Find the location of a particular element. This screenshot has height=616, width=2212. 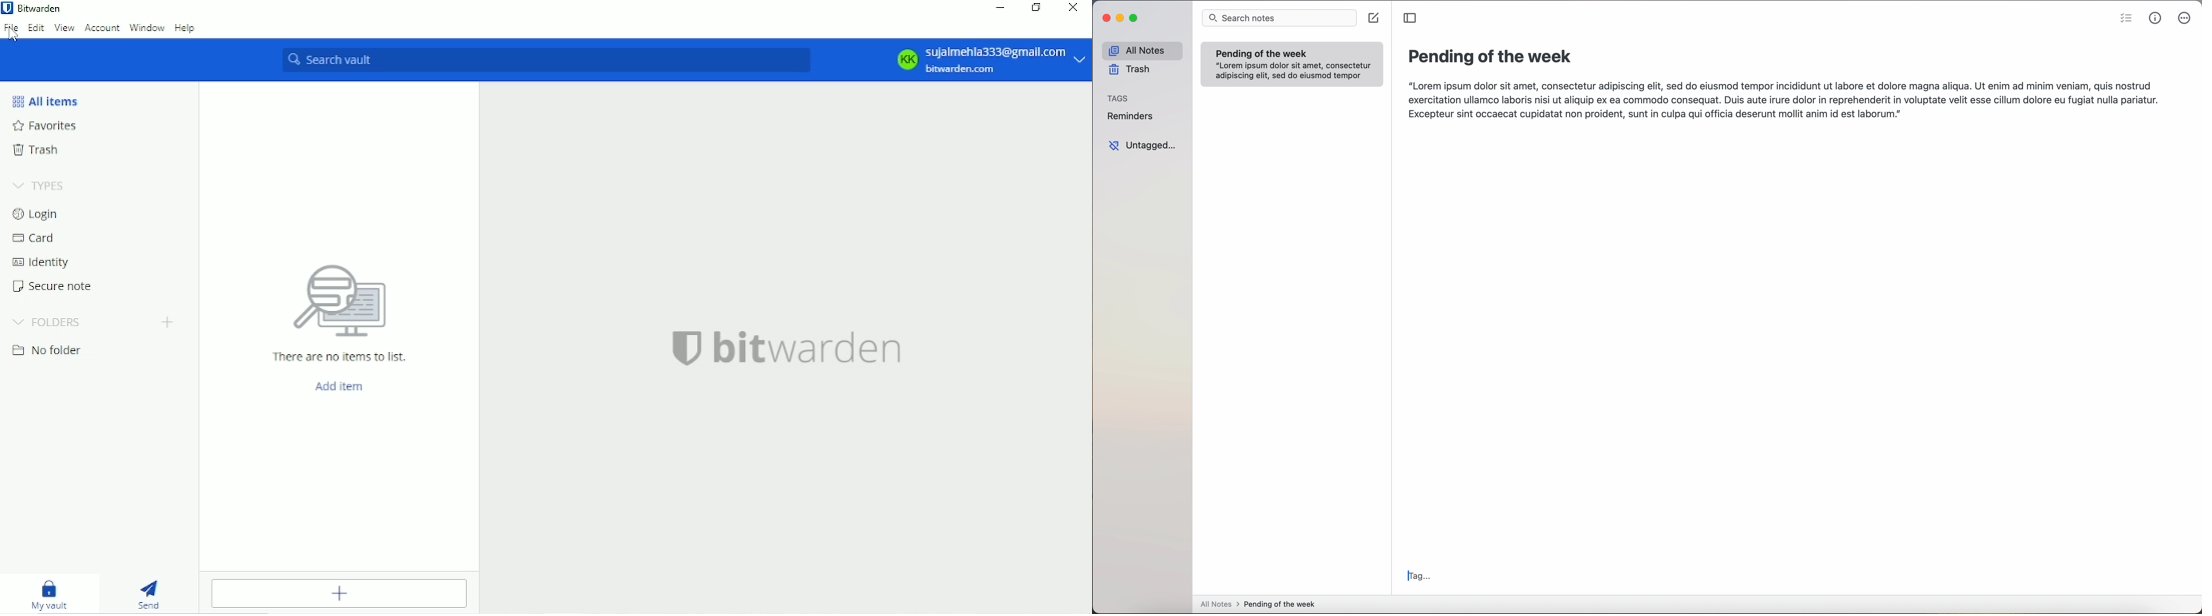

toggle sidebar is located at coordinates (1412, 18).